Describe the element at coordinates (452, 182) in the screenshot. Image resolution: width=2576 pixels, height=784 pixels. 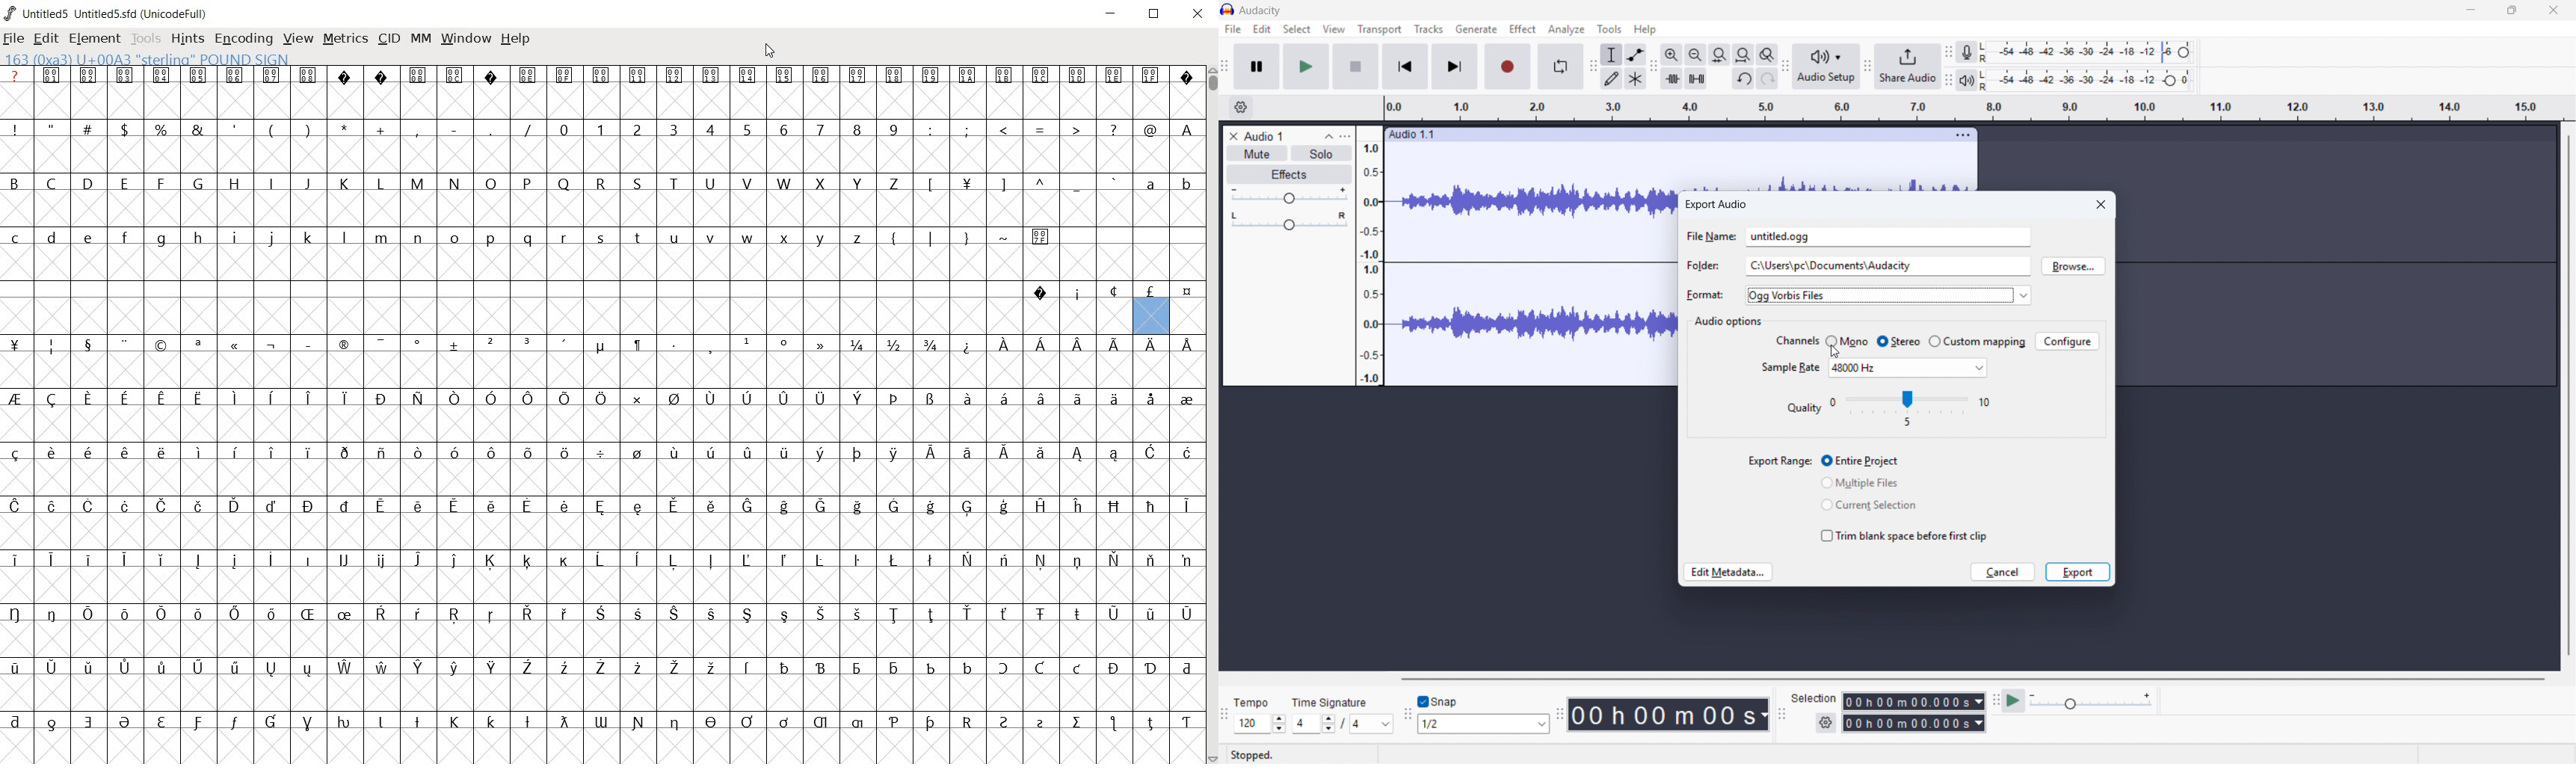
I see `N` at that location.